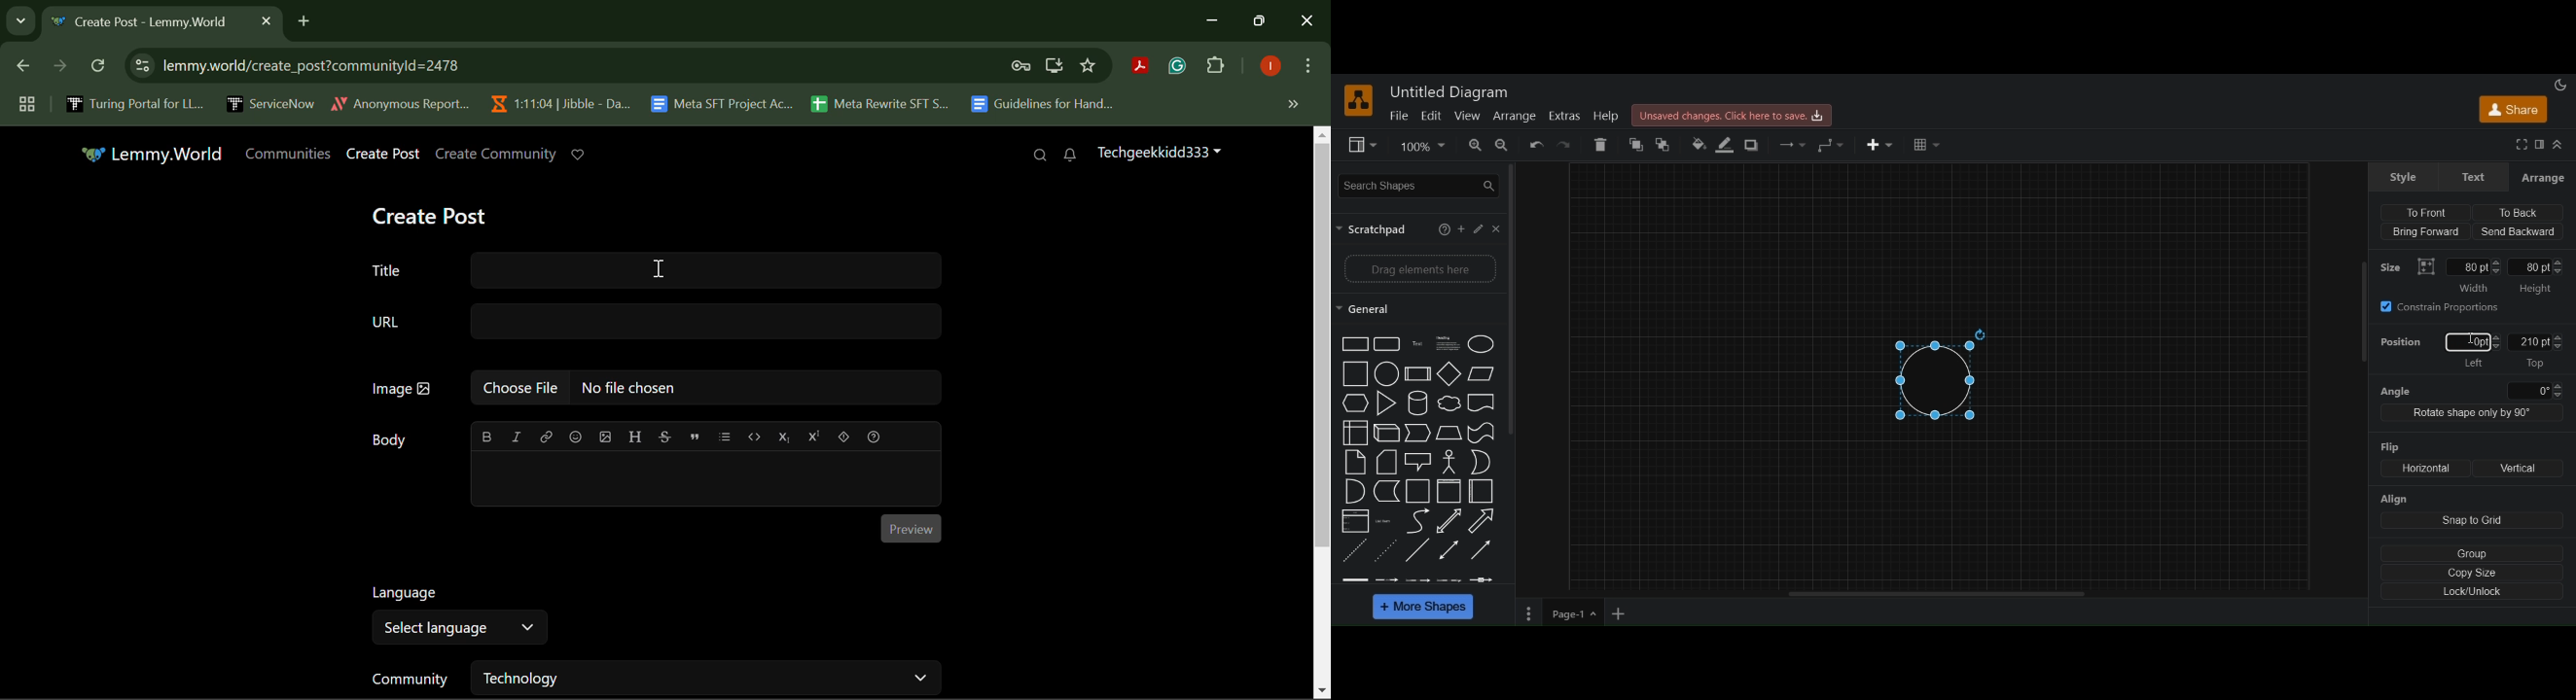  What do you see at coordinates (1441, 230) in the screenshot?
I see `help` at bounding box center [1441, 230].